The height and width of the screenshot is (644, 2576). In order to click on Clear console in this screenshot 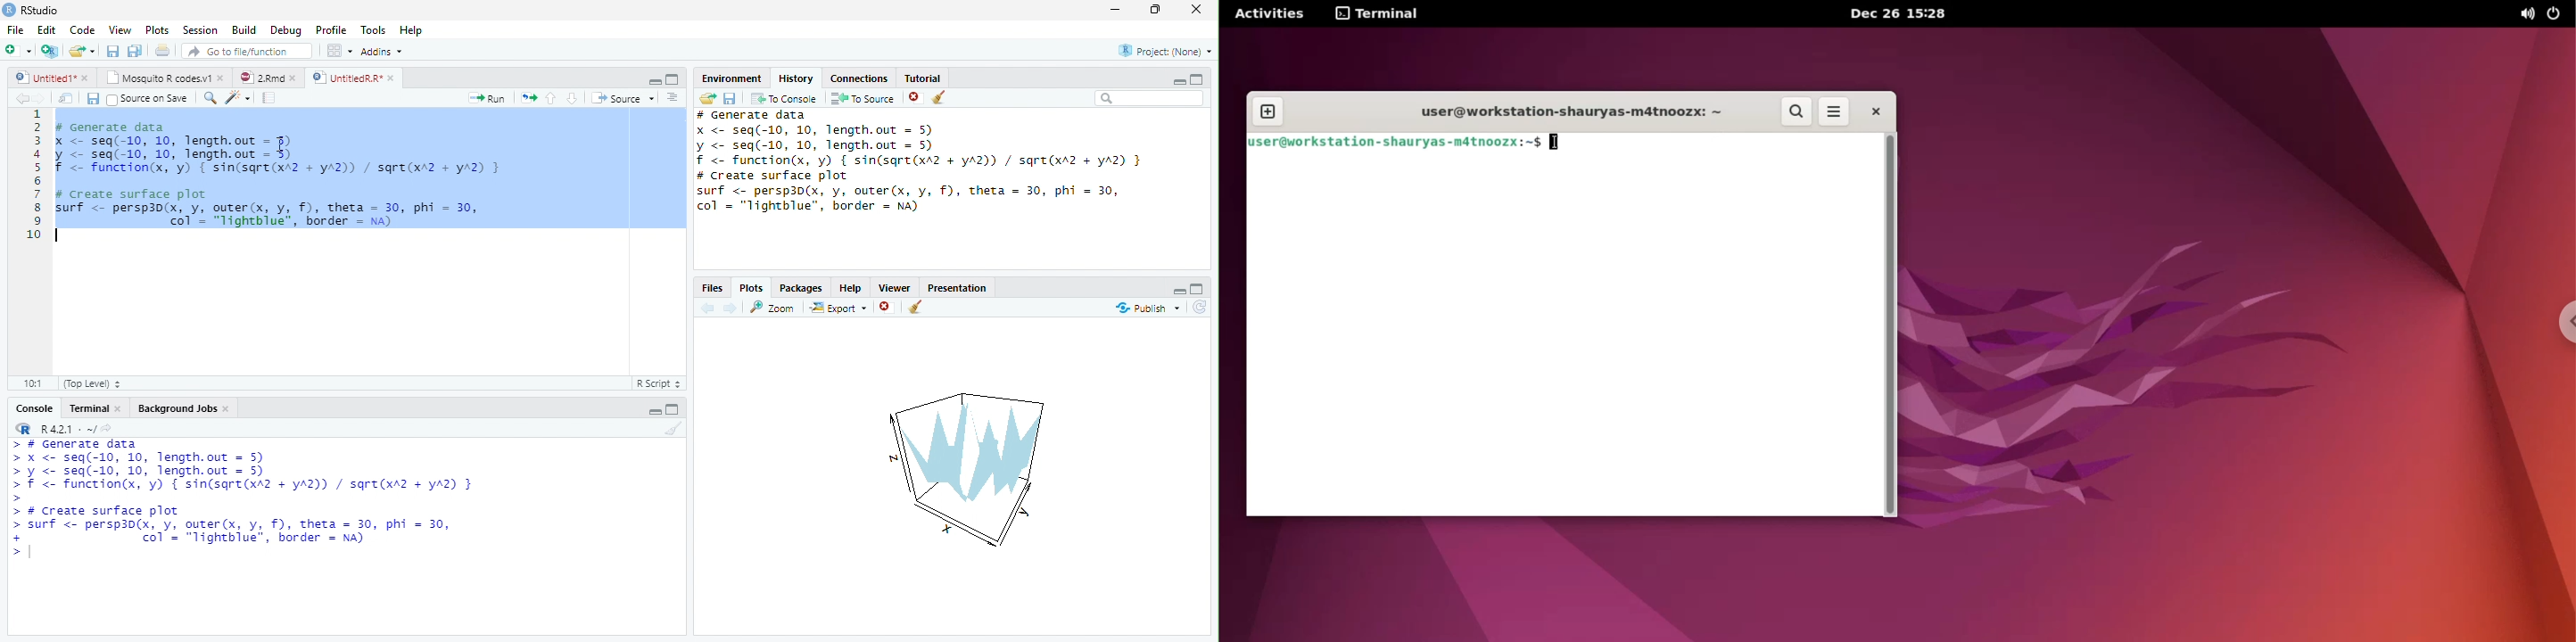, I will do `click(674, 428)`.